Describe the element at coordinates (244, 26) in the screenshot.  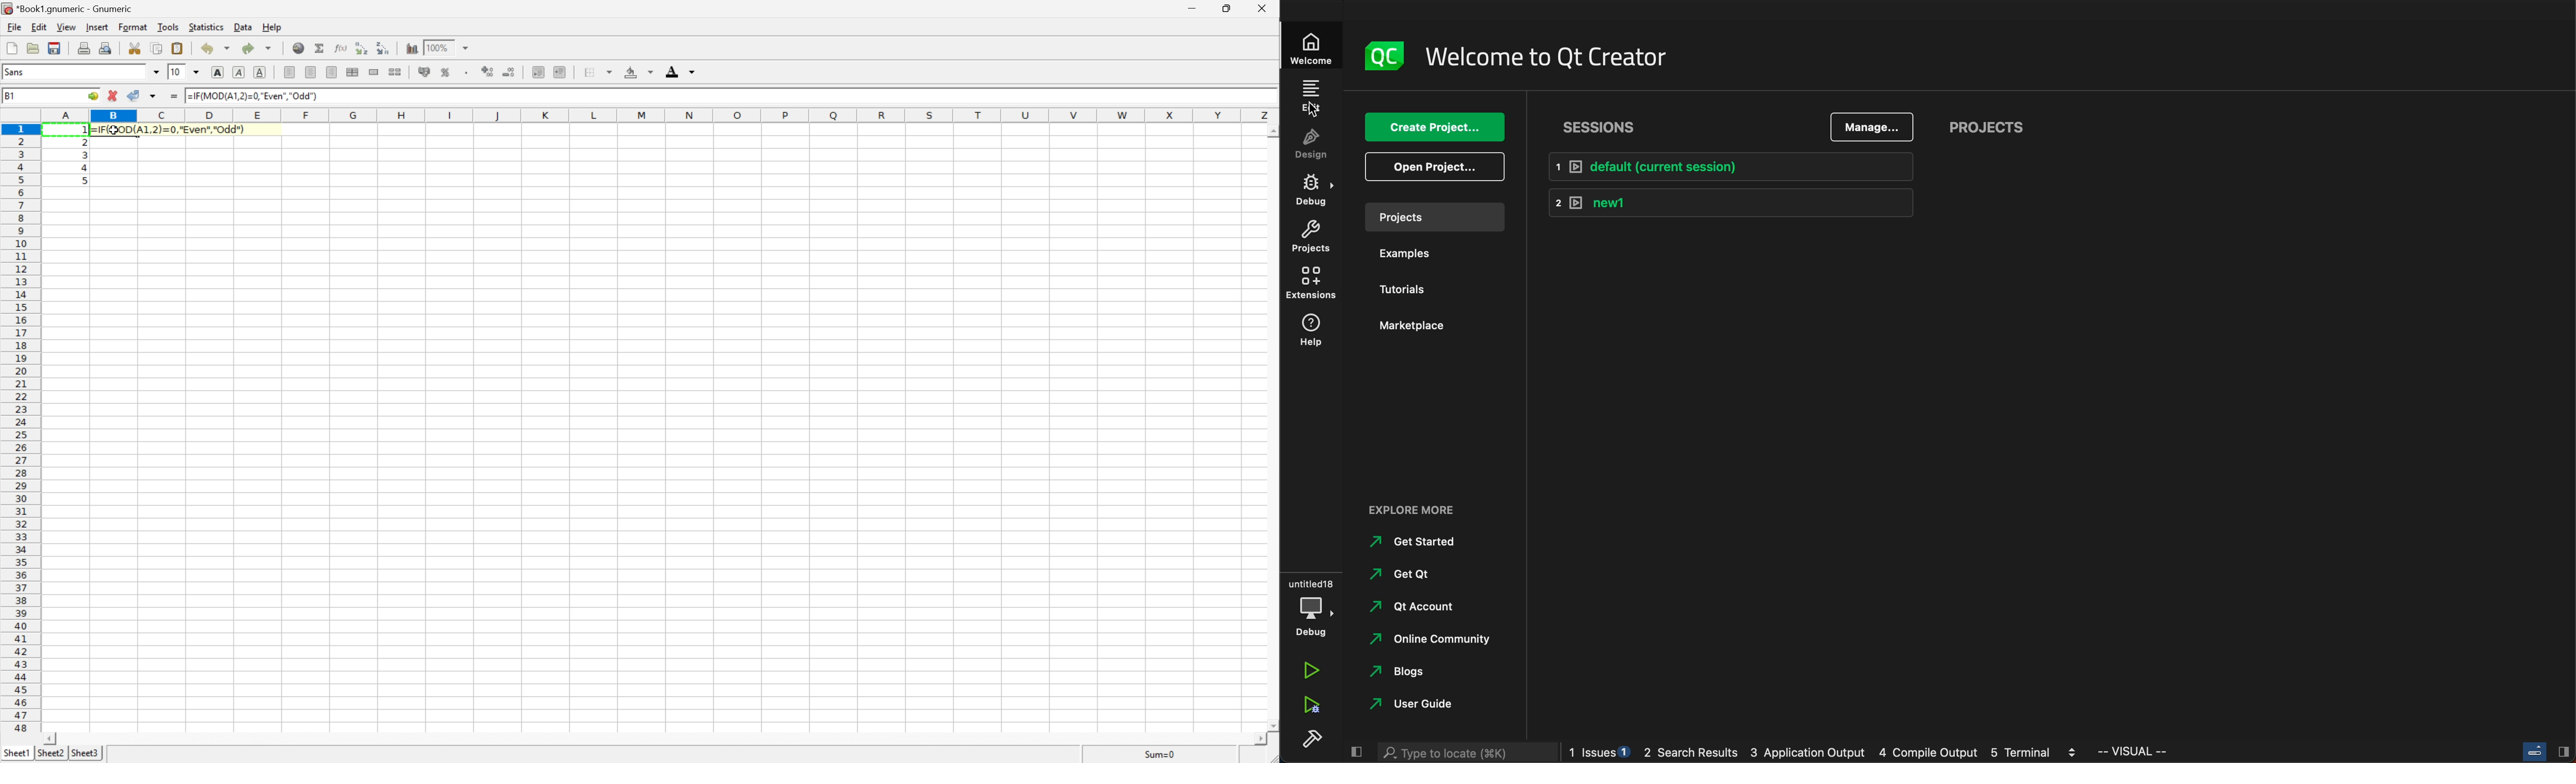
I see `Data` at that location.